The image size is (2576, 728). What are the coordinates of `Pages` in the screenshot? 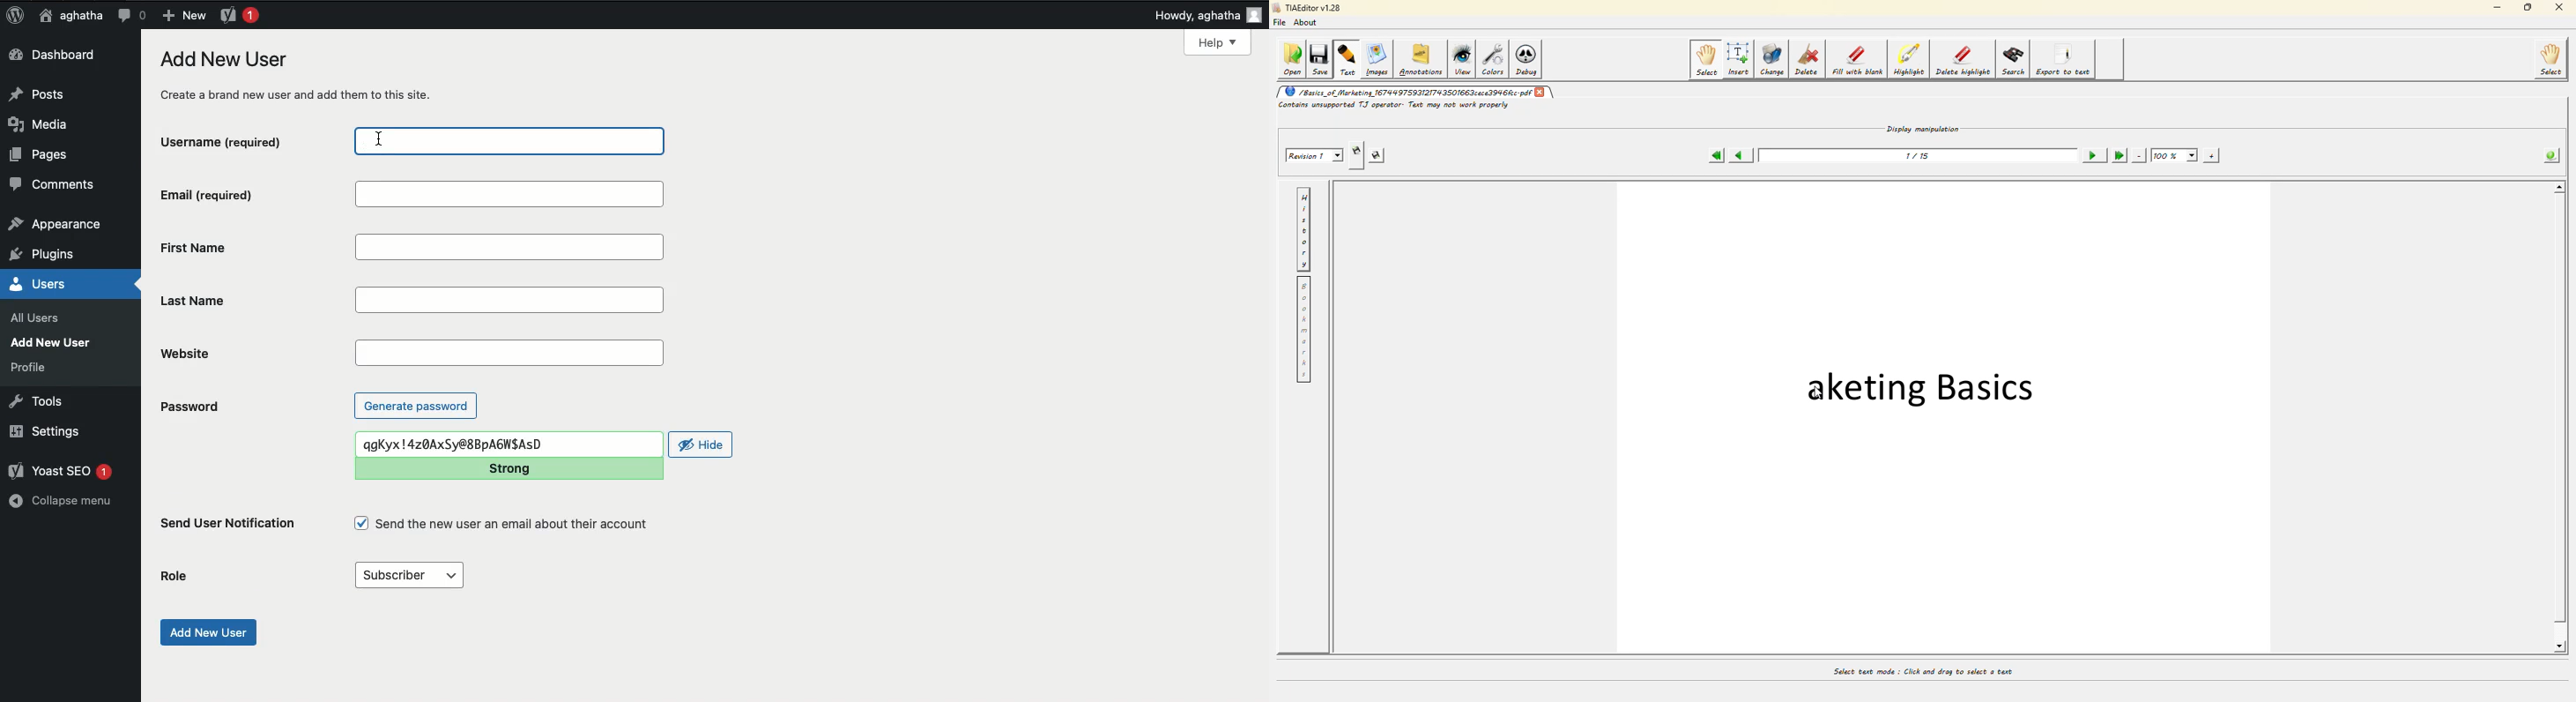 It's located at (44, 158).